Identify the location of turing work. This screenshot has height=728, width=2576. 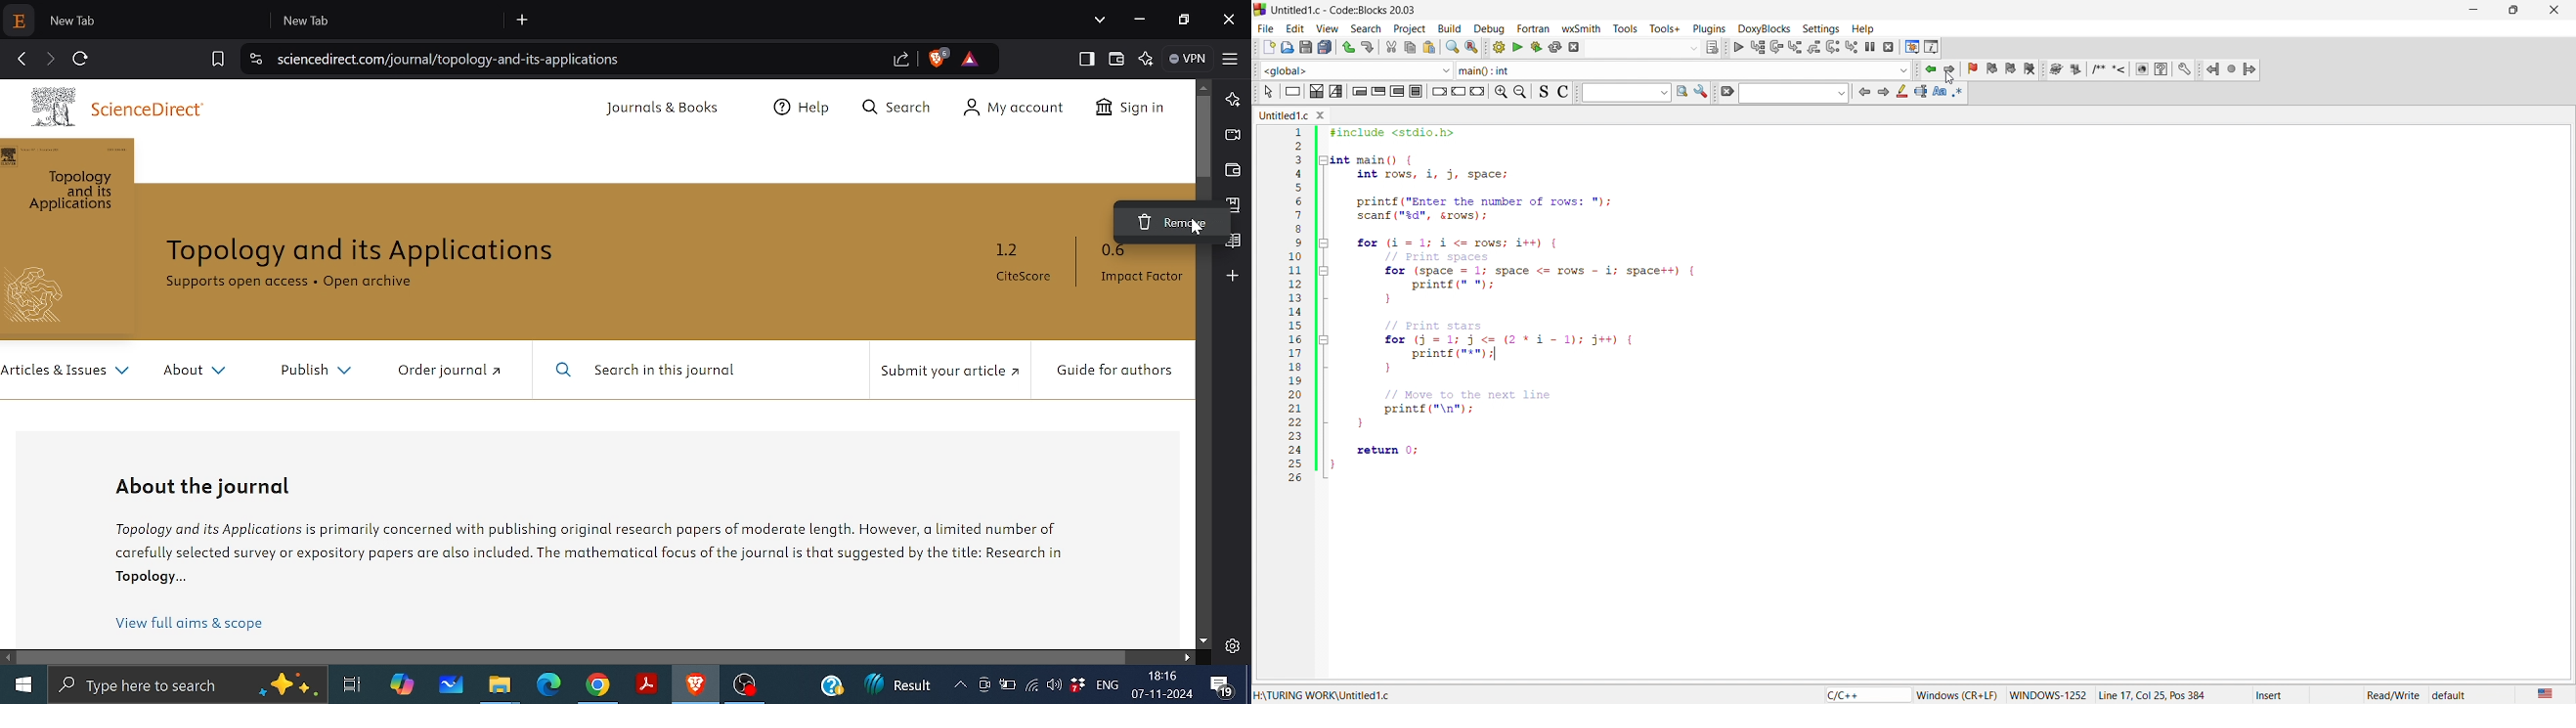
(1328, 694).